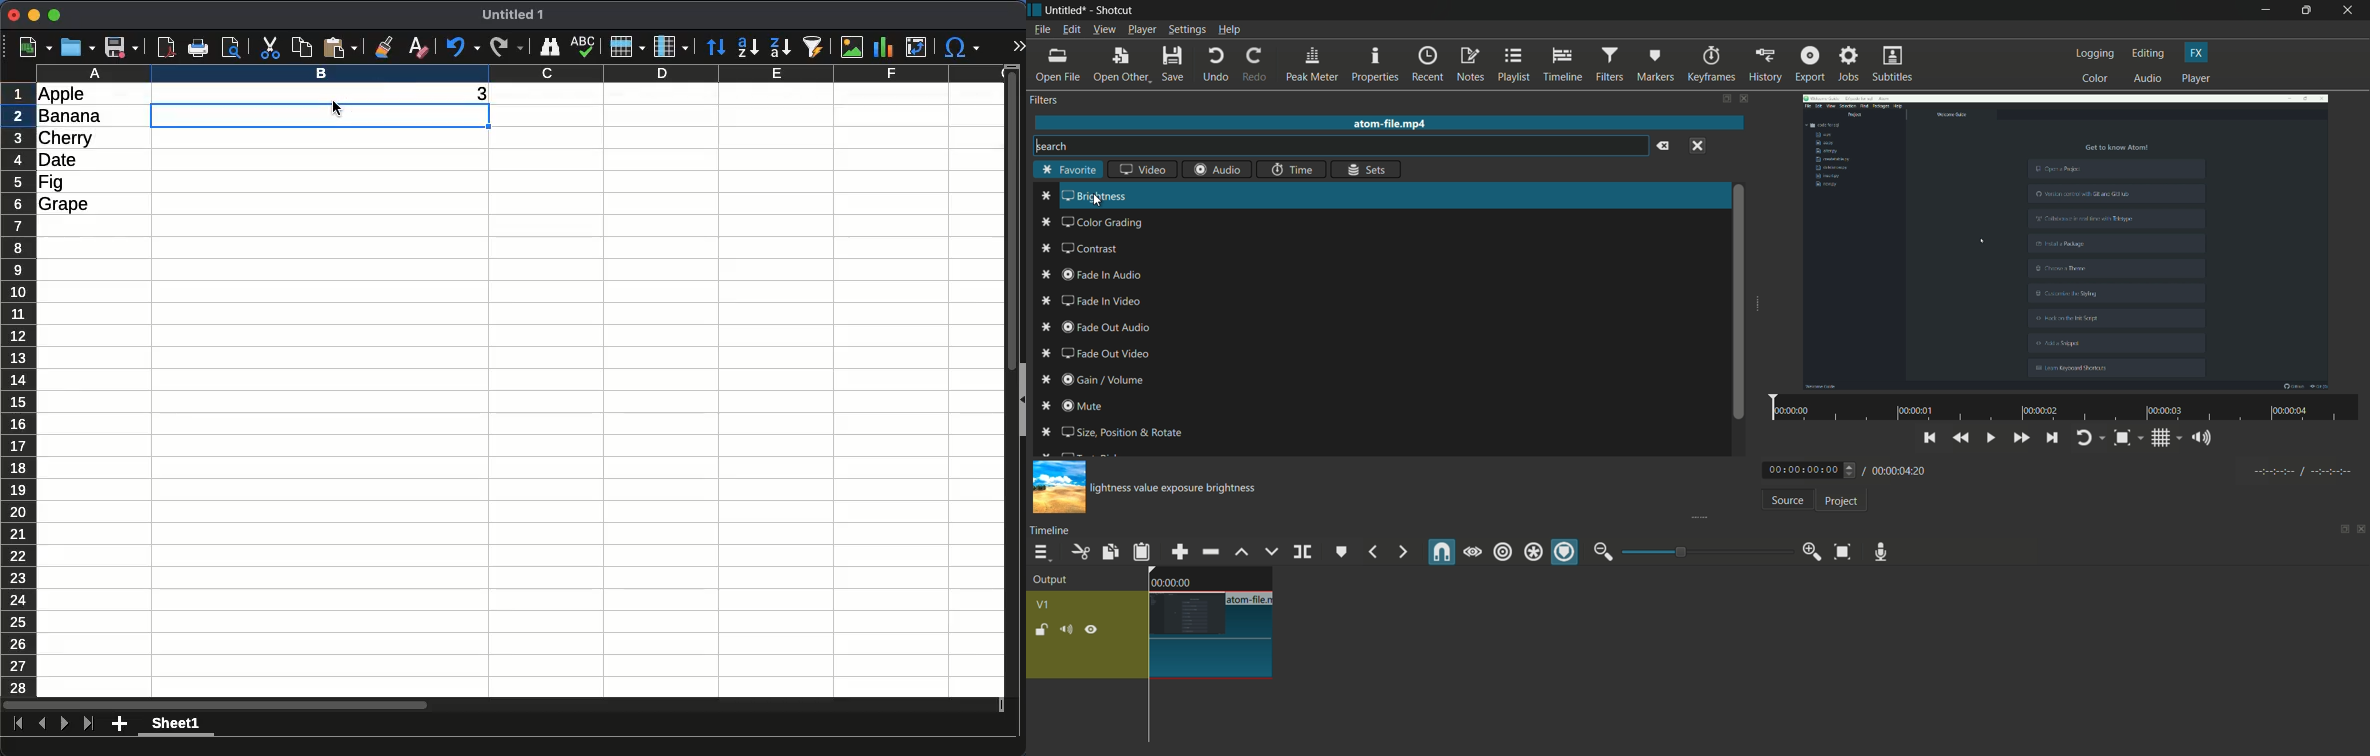  I want to click on brightness, so click(1083, 197).